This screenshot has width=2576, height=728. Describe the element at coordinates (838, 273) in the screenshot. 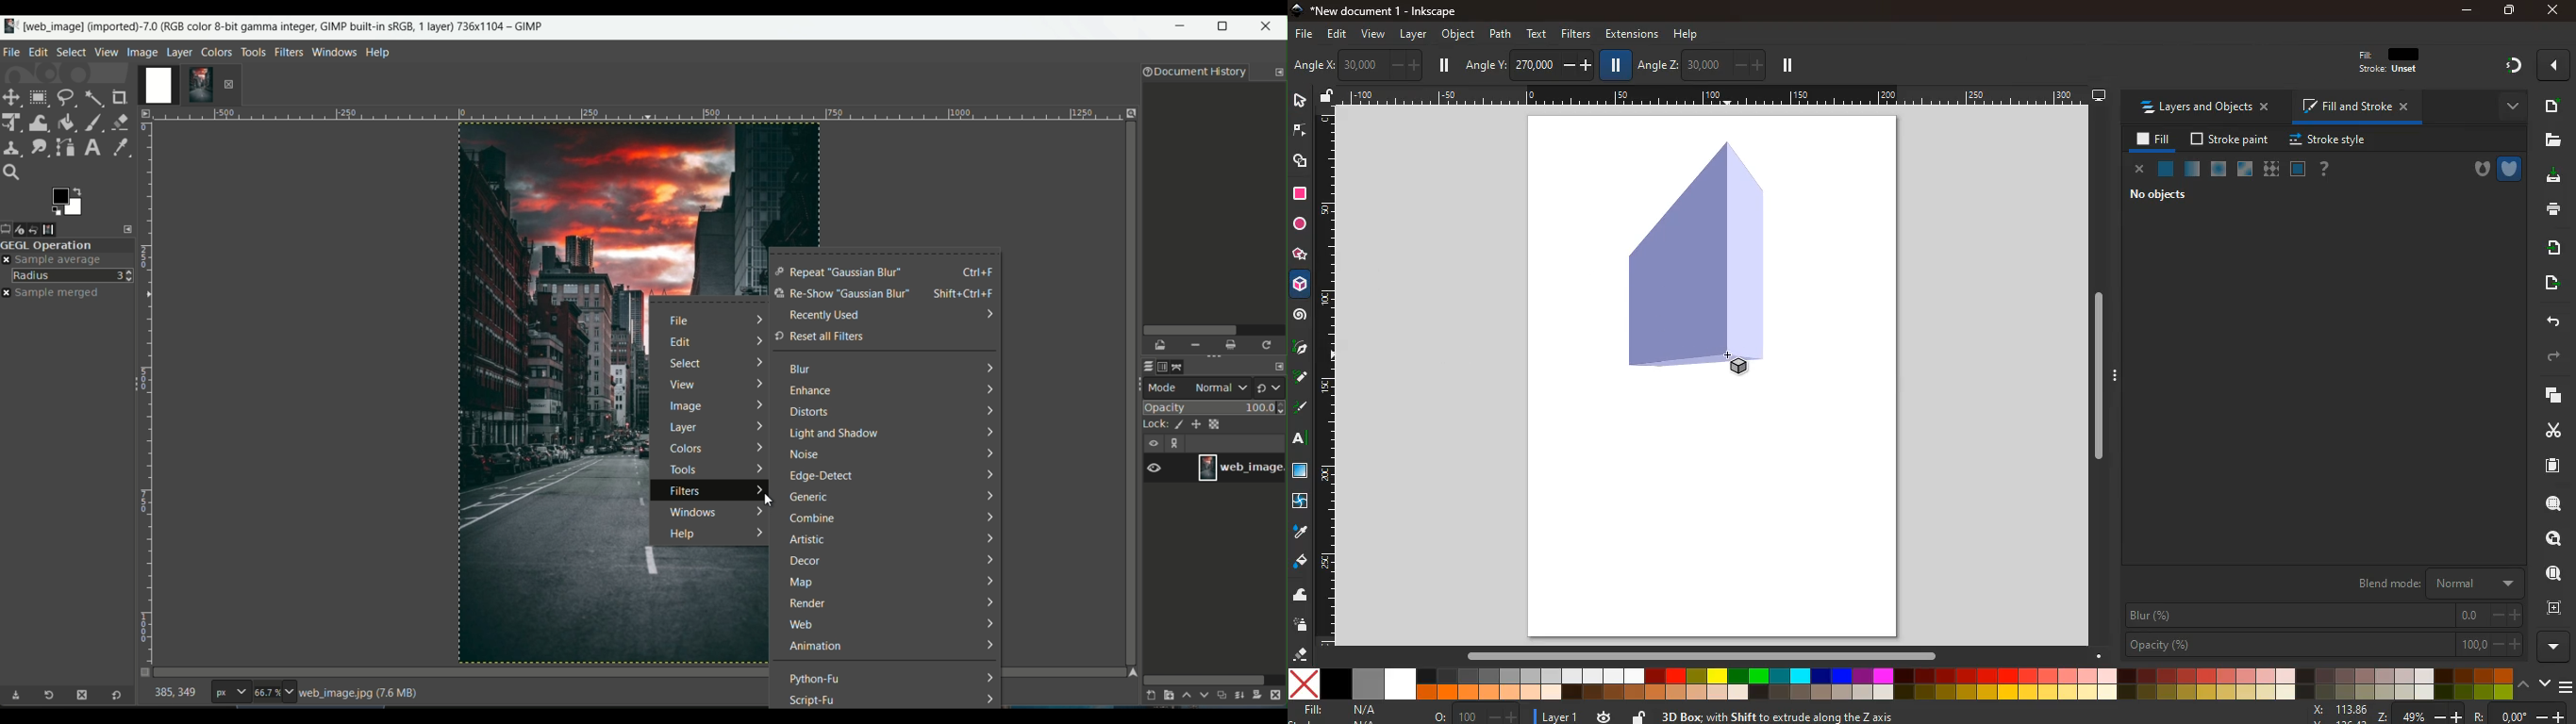

I see `repeat` at that location.